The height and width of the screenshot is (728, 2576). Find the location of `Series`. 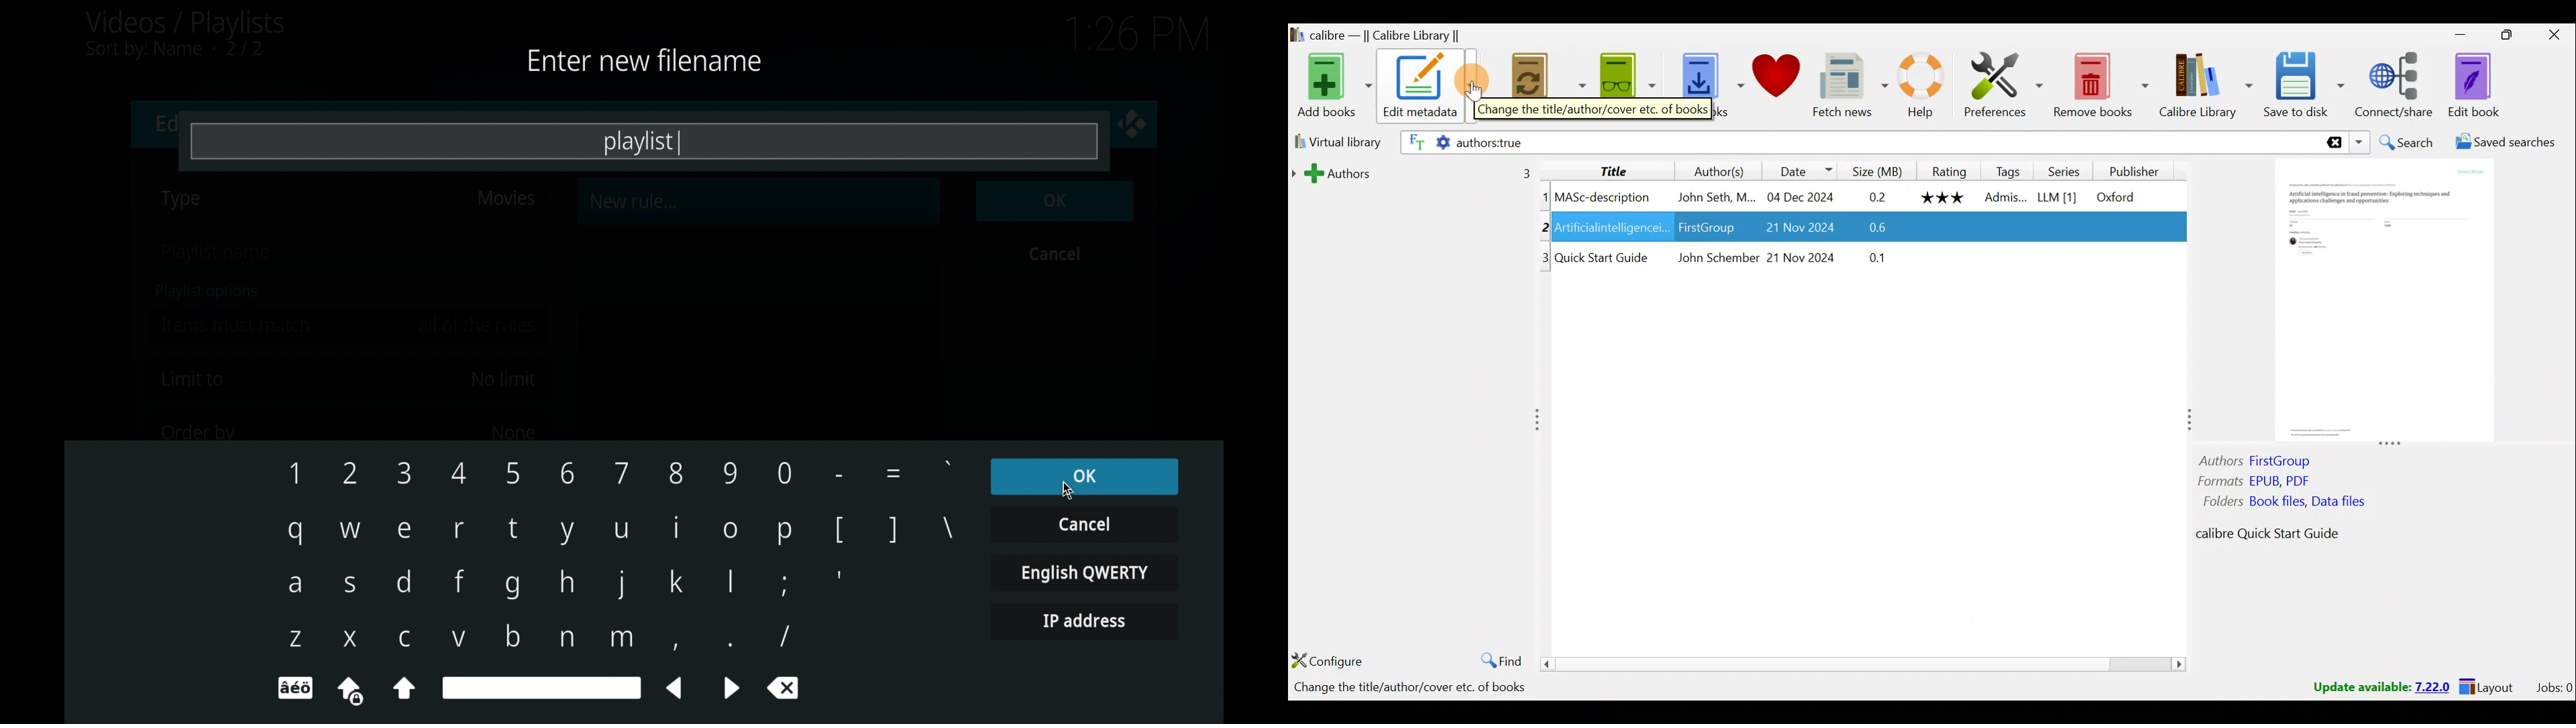

Series is located at coordinates (2070, 170).